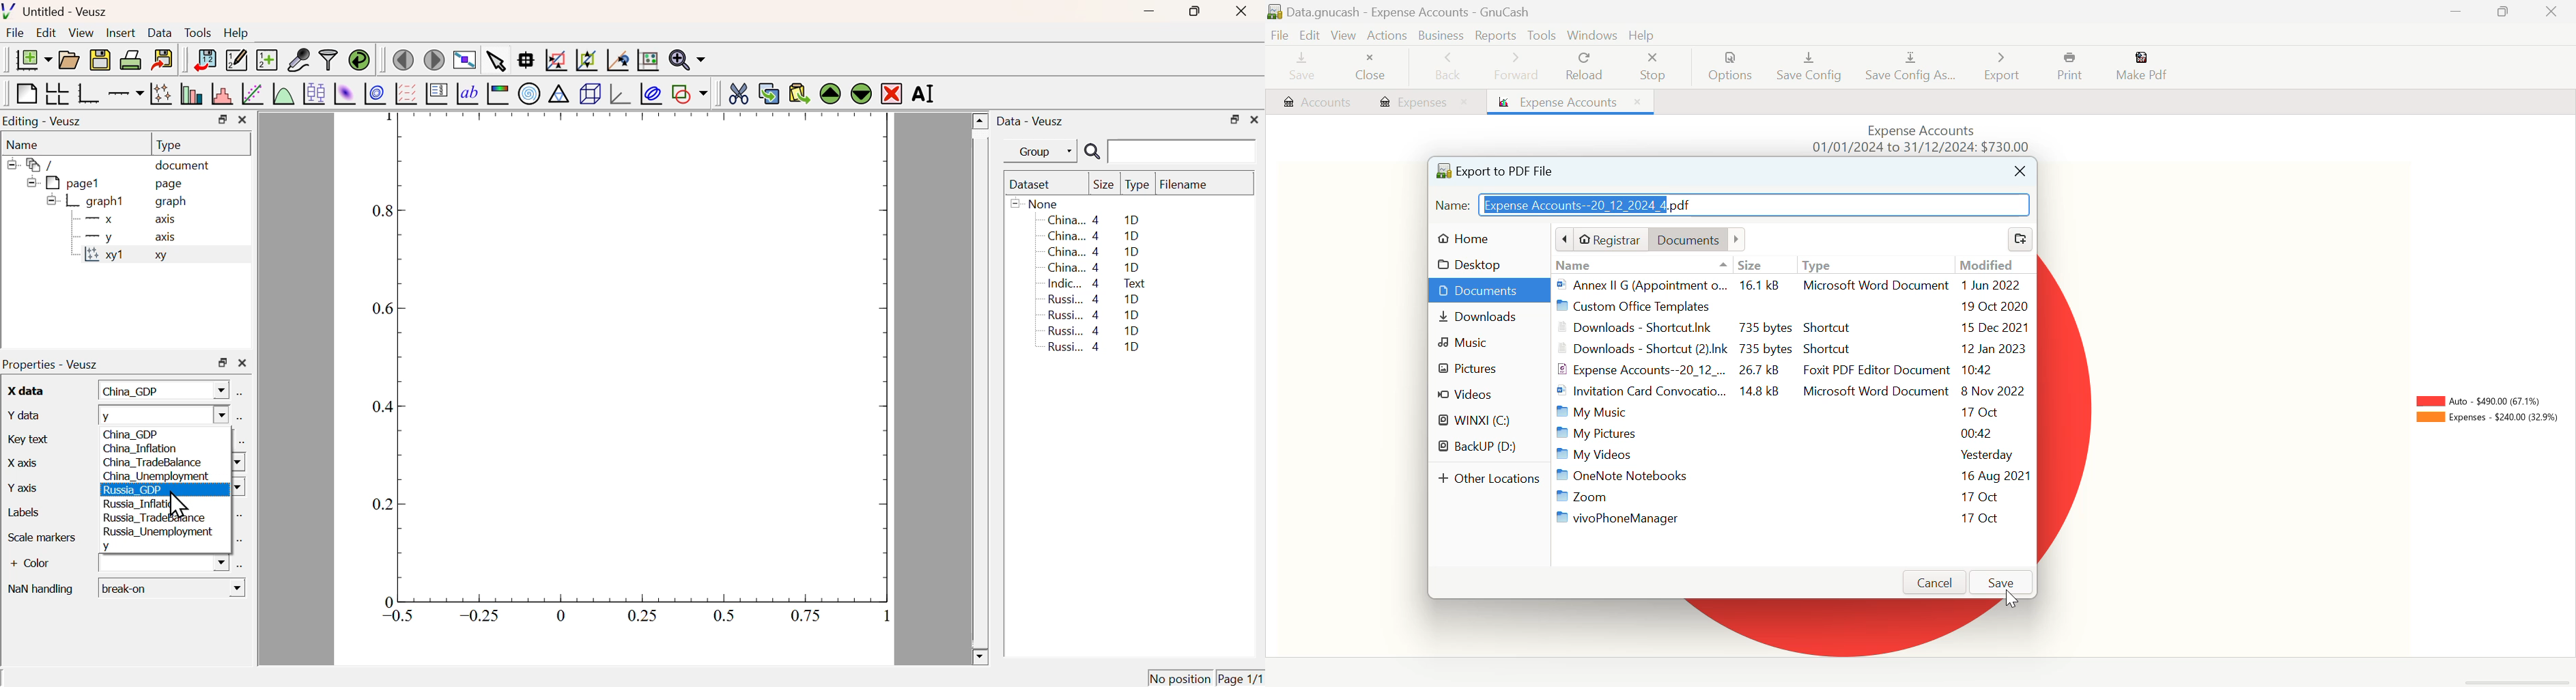 This screenshot has height=700, width=2576. Describe the element at coordinates (590, 94) in the screenshot. I see `3D Scene` at that location.